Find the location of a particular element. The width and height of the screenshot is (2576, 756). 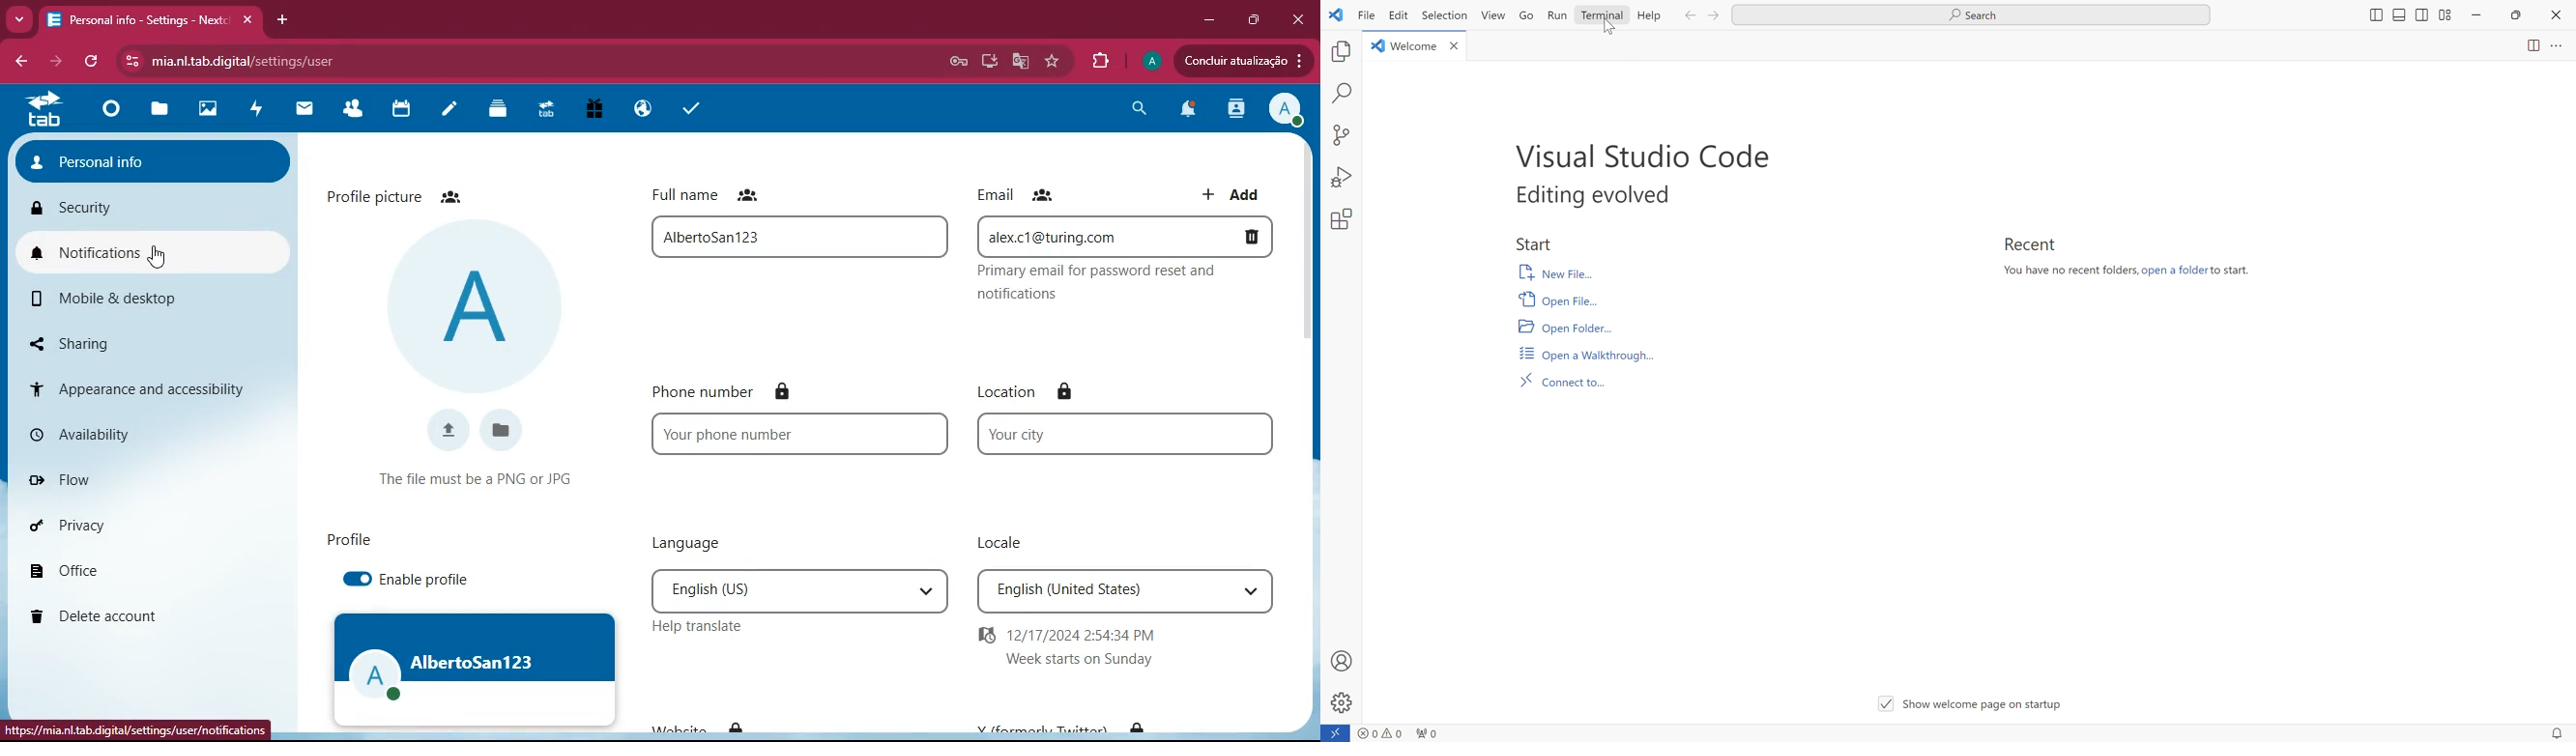

search is located at coordinates (1343, 93).